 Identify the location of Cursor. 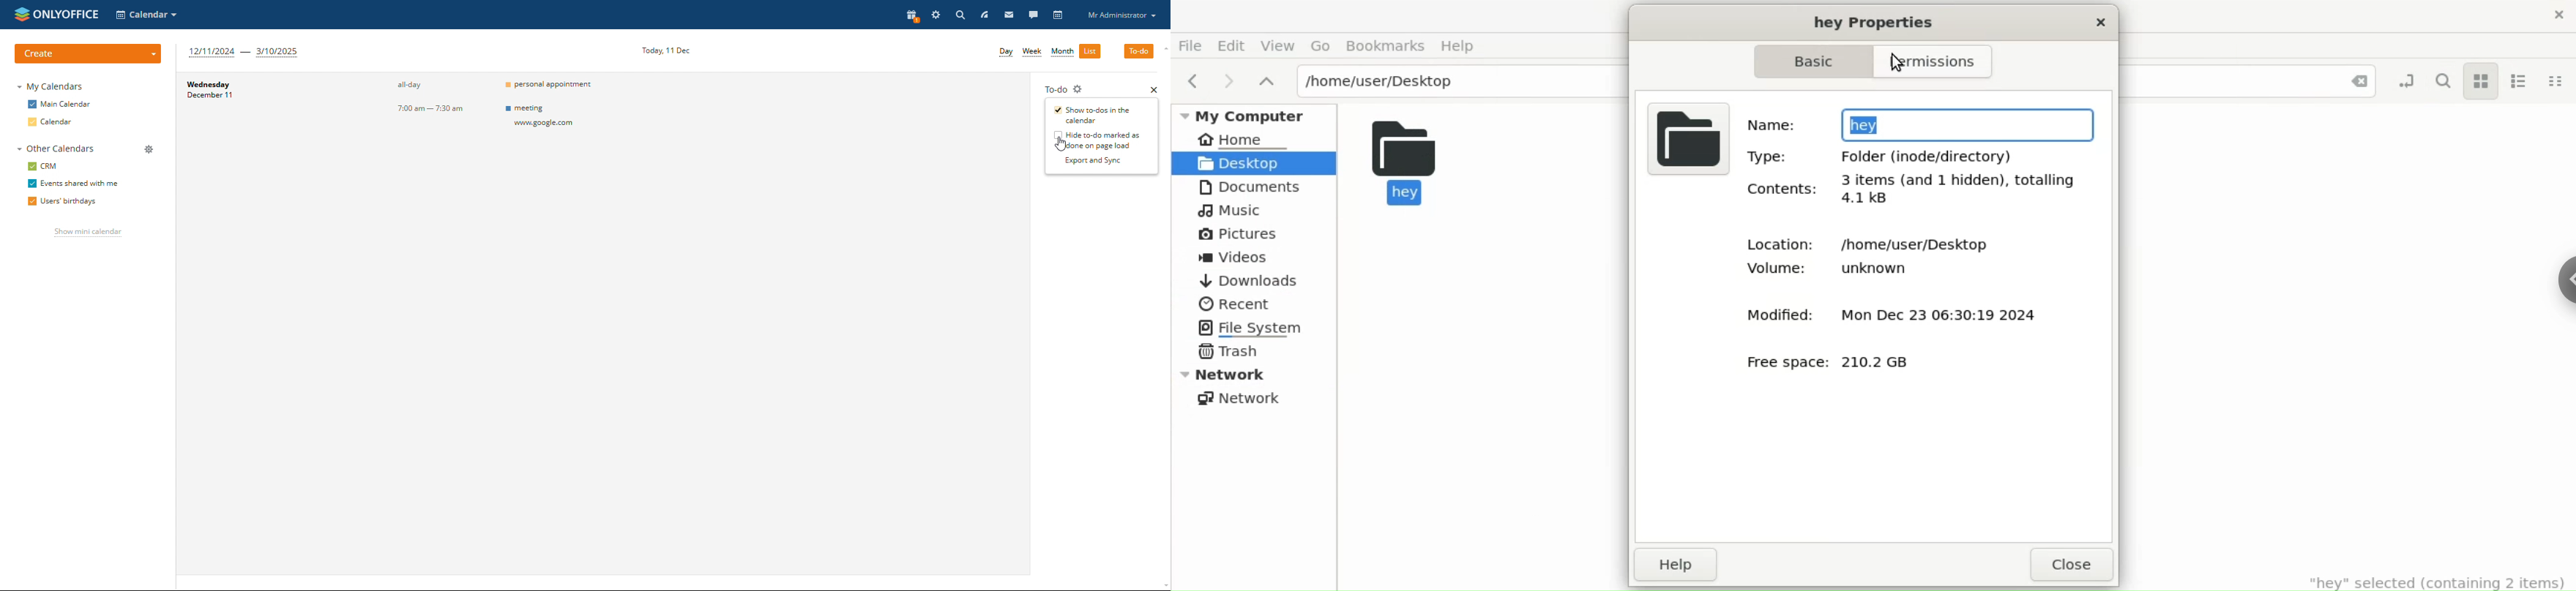
(1901, 64).